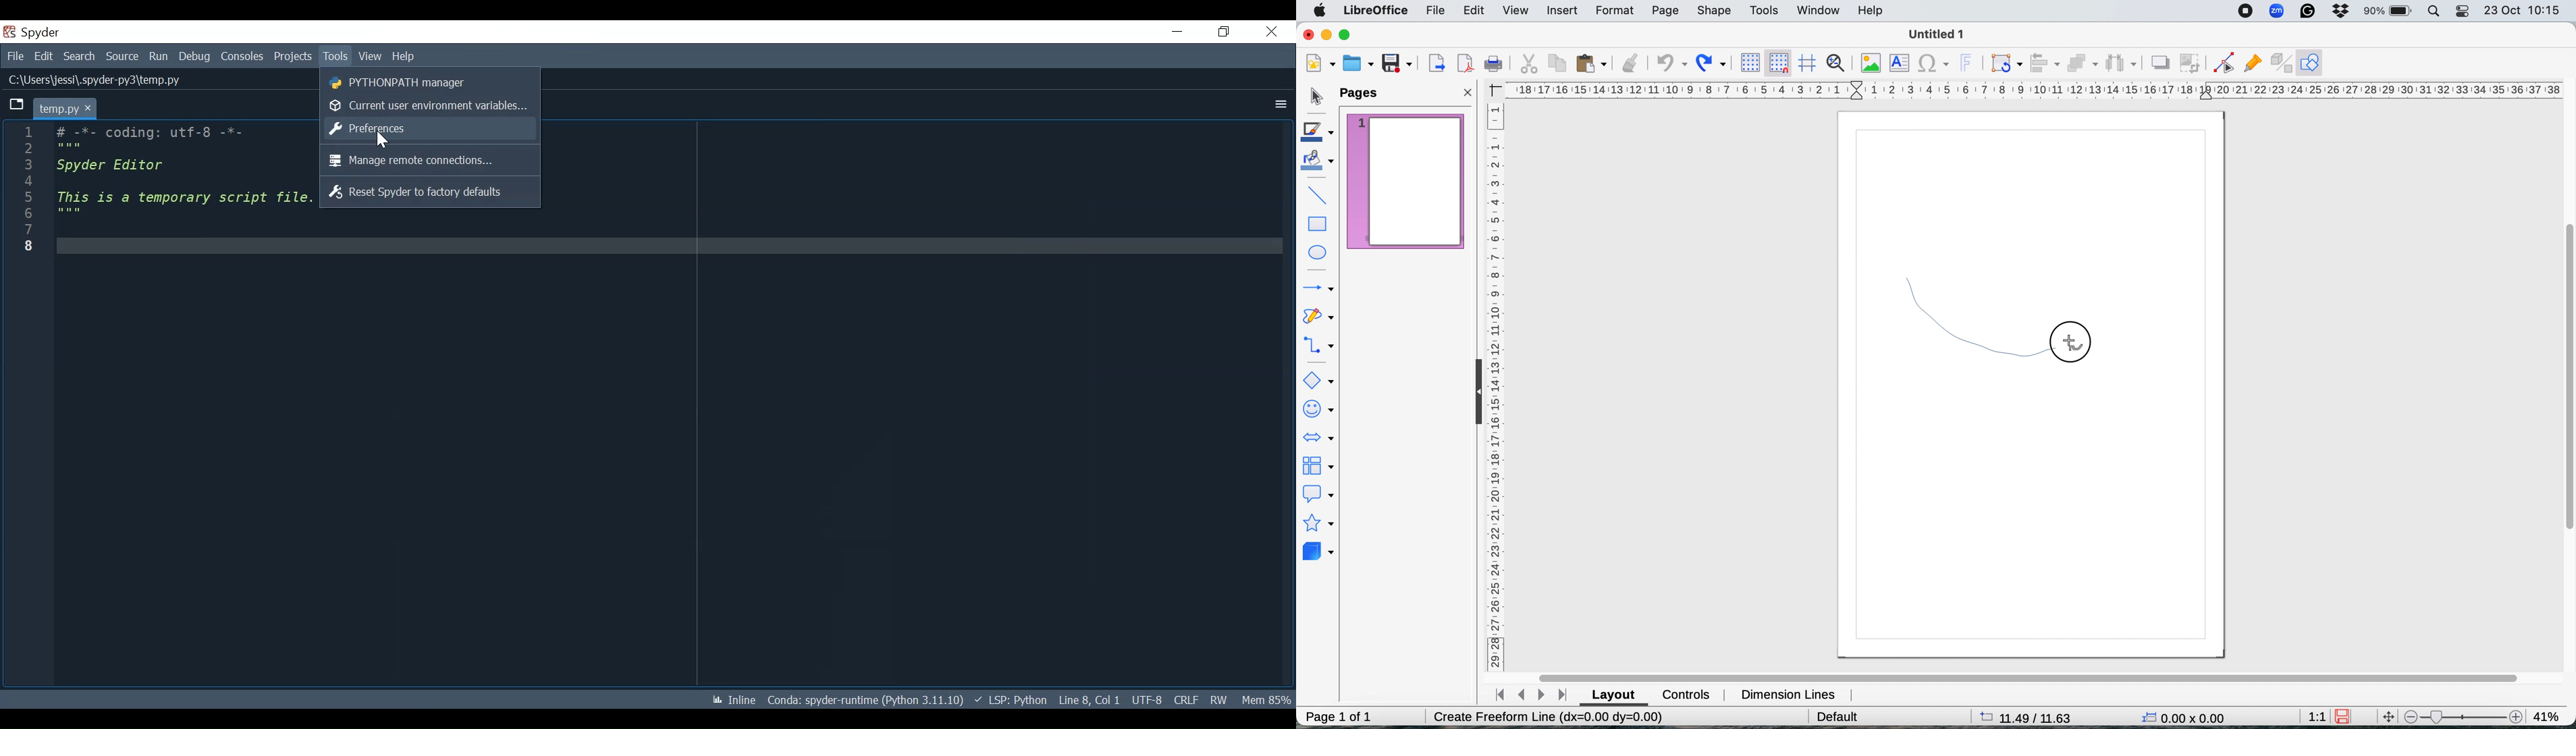  Describe the element at coordinates (1465, 63) in the screenshot. I see `export directly as pdf` at that location.